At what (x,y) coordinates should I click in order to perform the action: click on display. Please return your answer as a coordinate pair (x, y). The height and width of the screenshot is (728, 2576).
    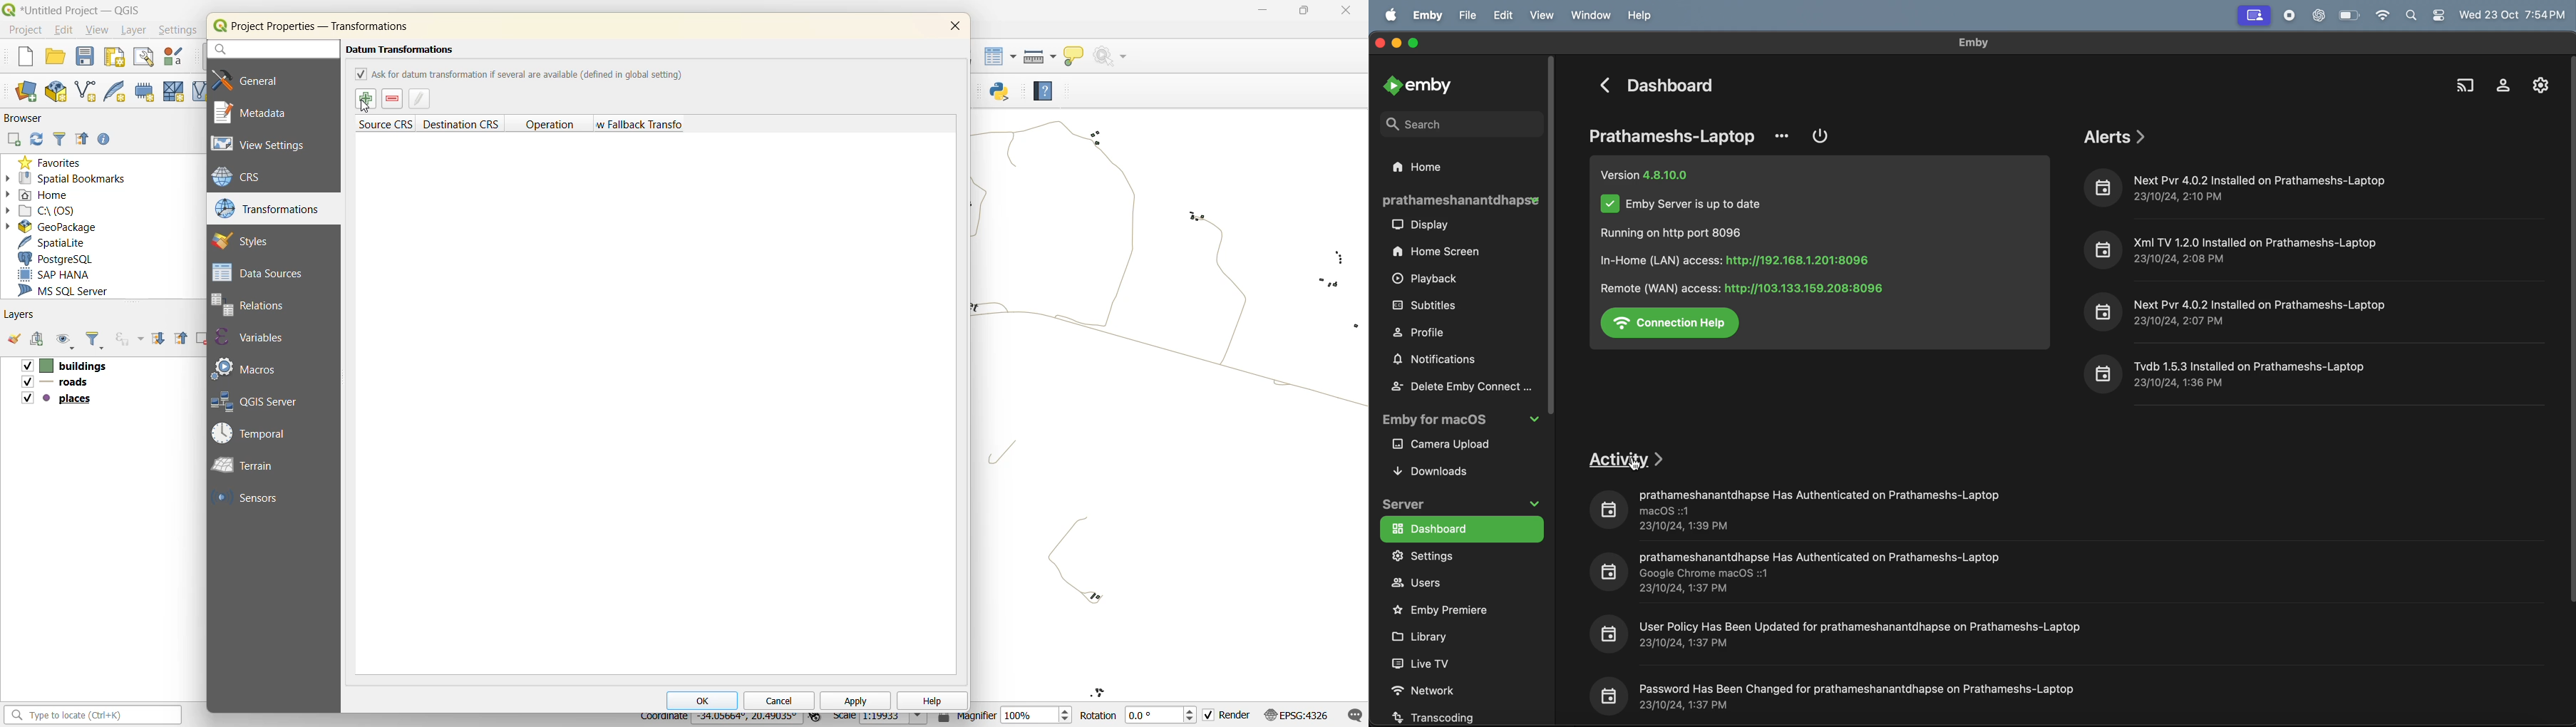
    Looking at the image, I should click on (1425, 226).